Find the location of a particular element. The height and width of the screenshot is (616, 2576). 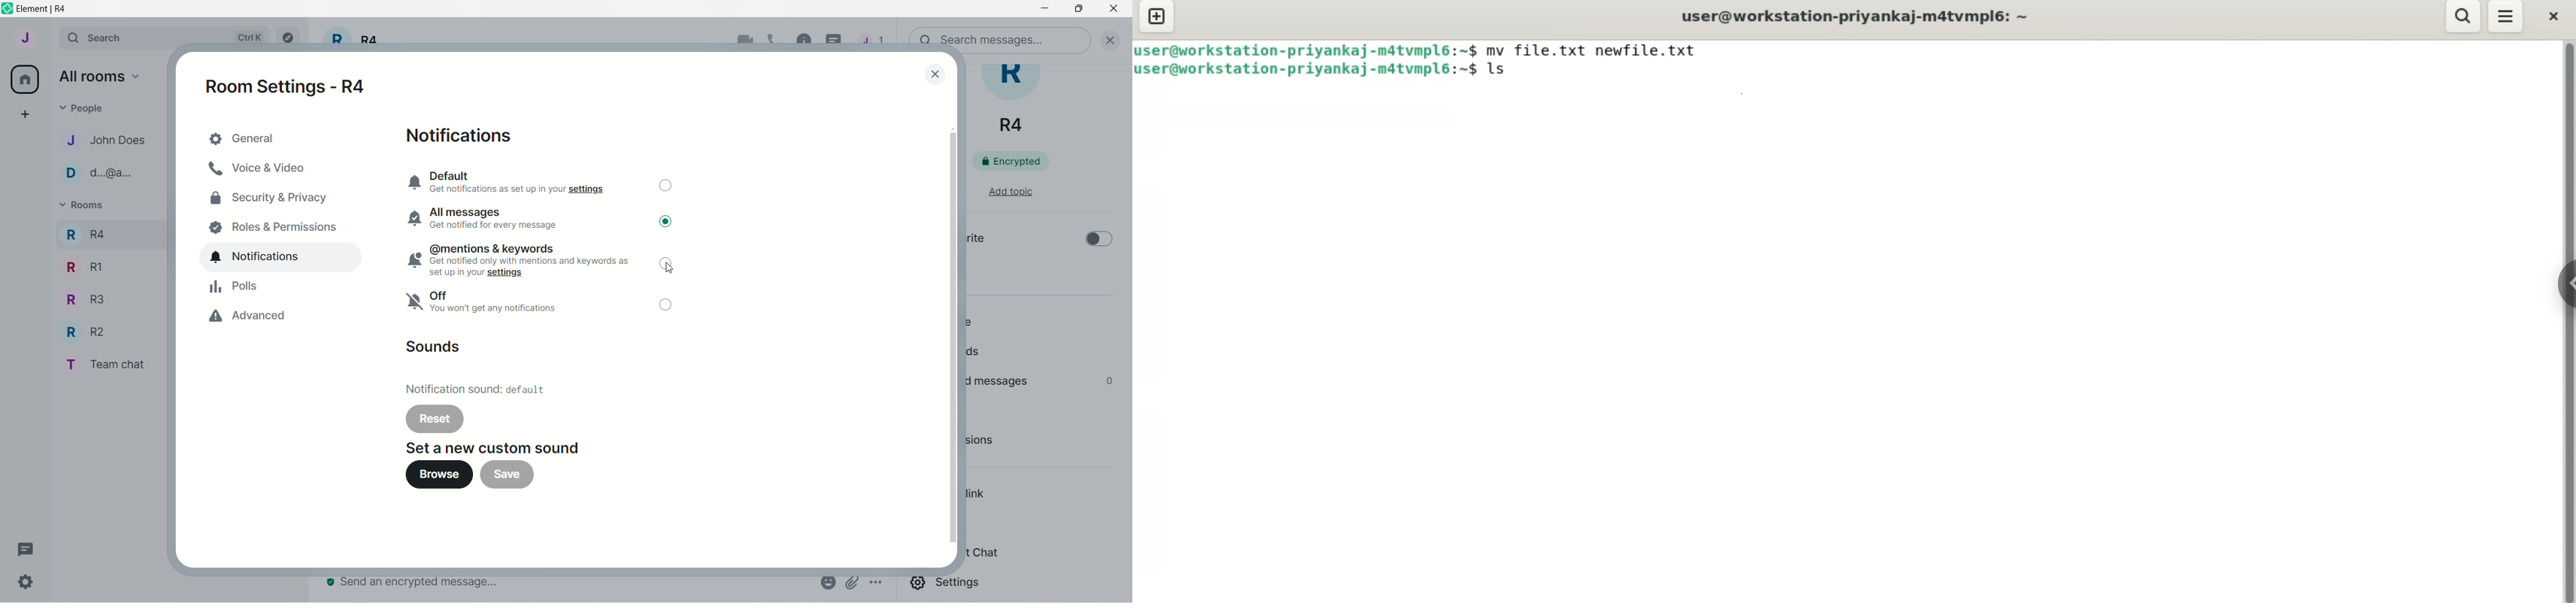

close is located at coordinates (933, 73).